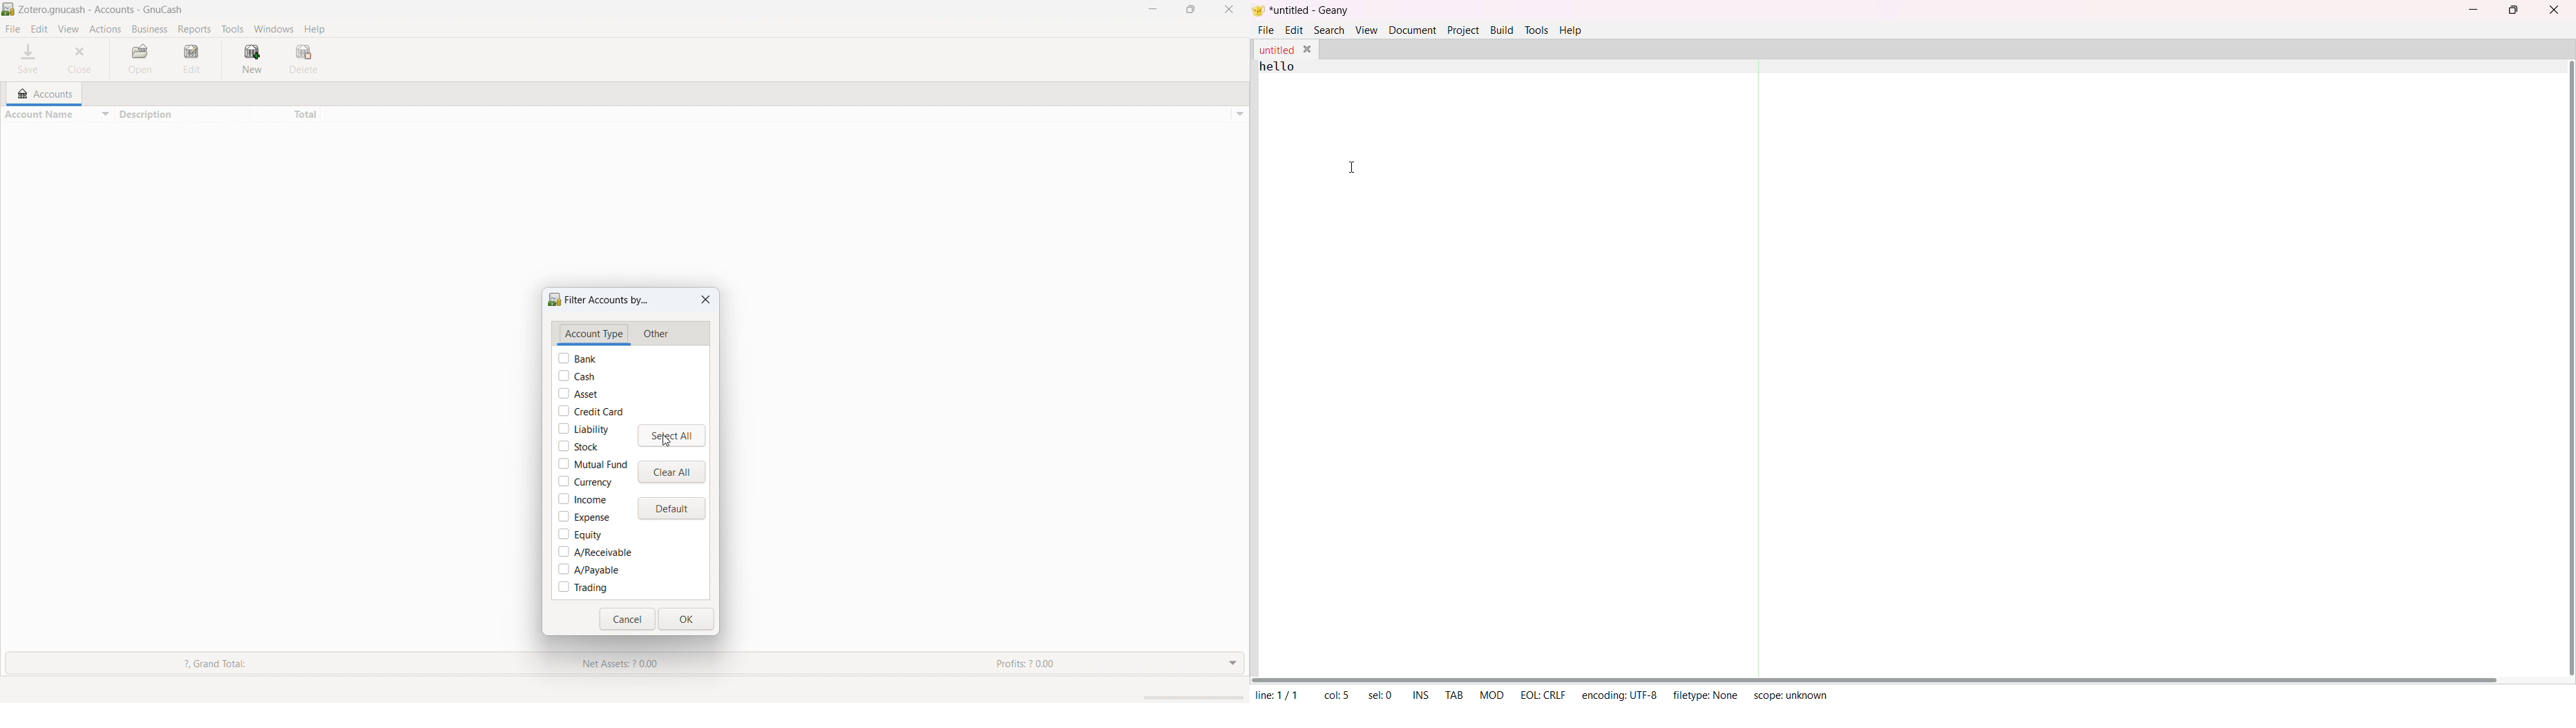  Describe the element at coordinates (29, 59) in the screenshot. I see `save` at that location.